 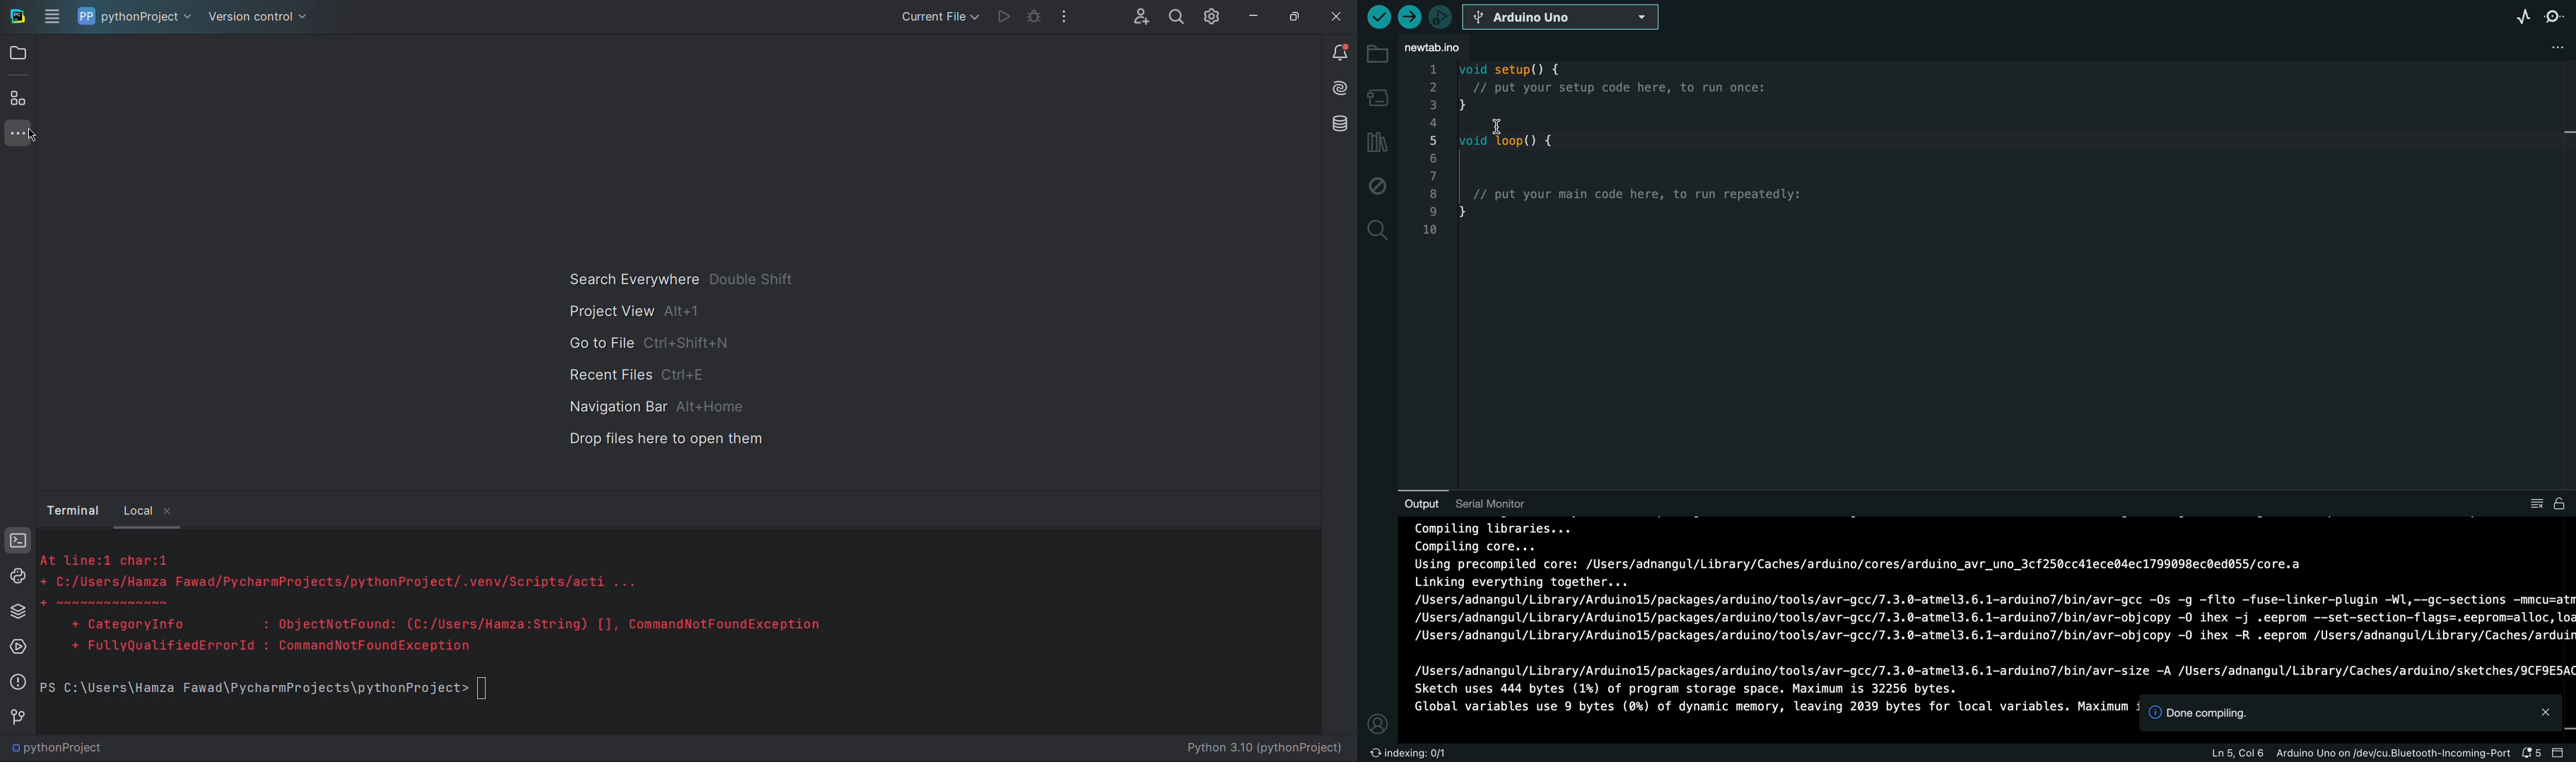 I want to click on file information, so click(x=2327, y=752).